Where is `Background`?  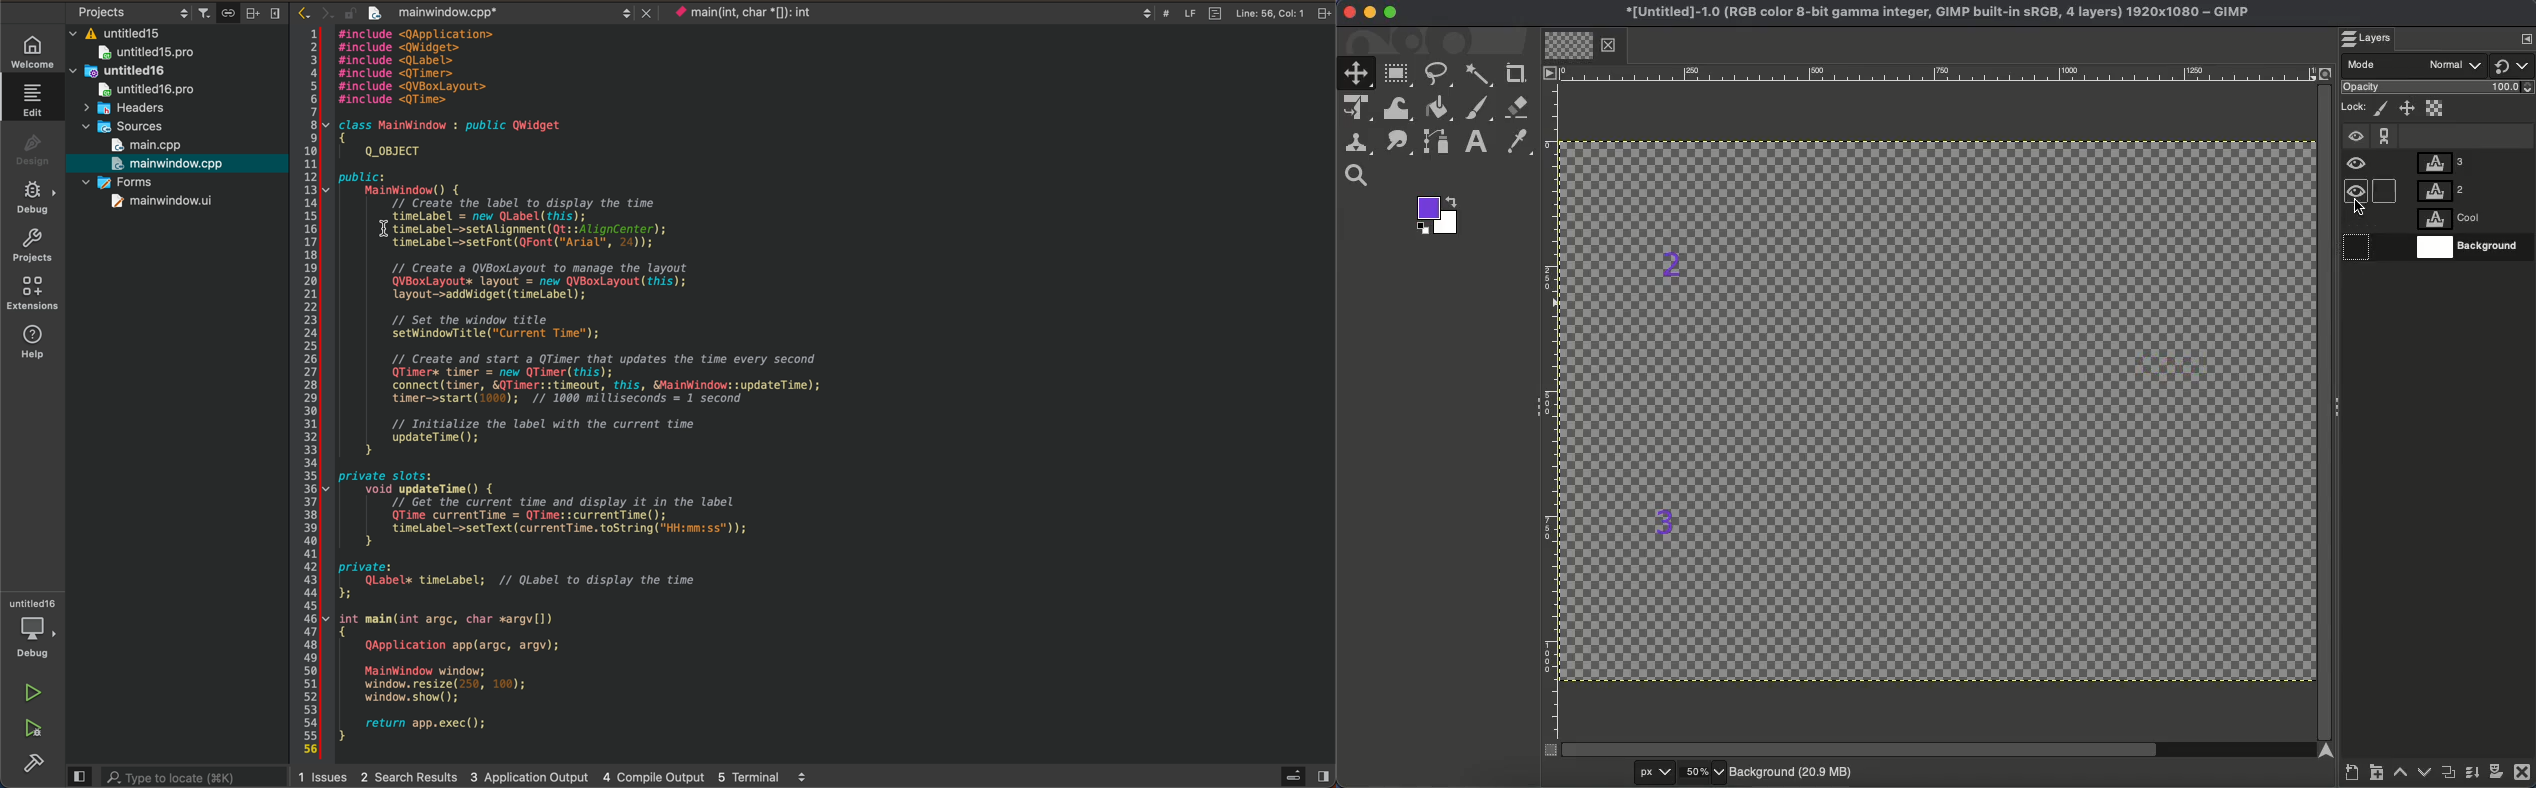 Background is located at coordinates (1793, 770).